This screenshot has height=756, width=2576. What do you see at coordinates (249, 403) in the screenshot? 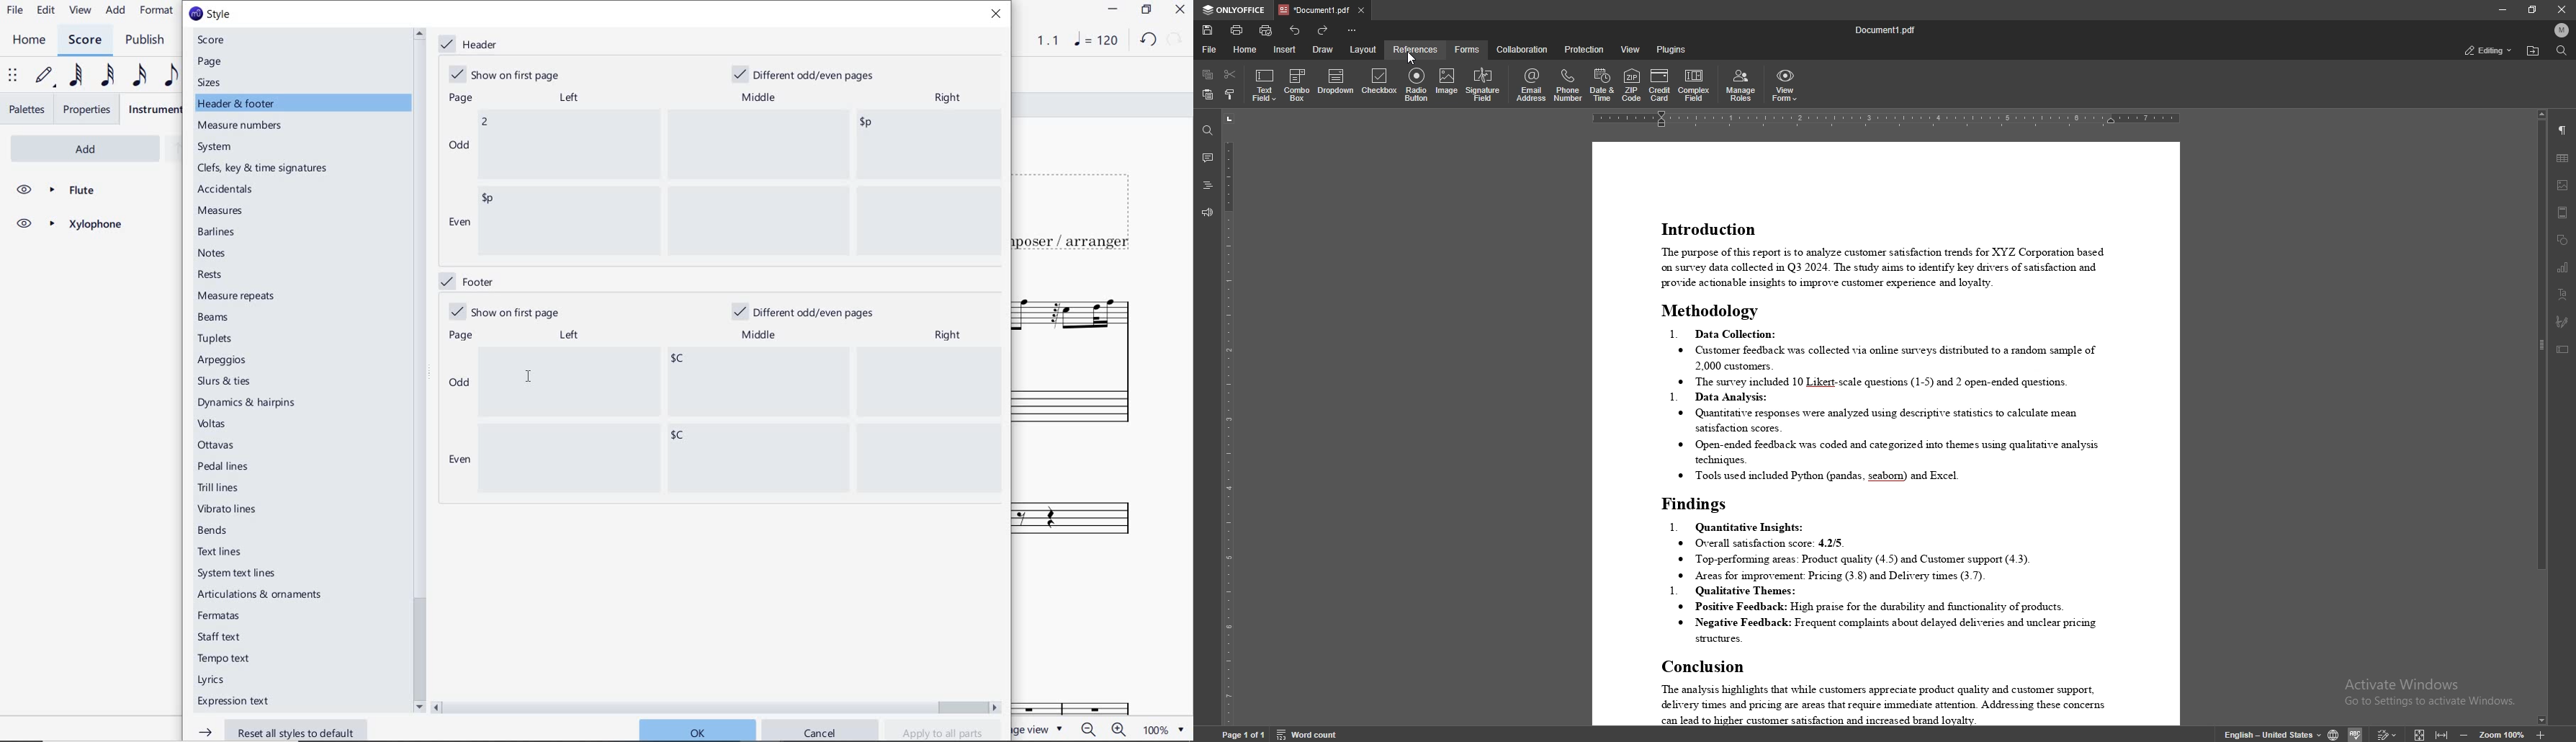
I see `dynamics & hairpins` at bounding box center [249, 403].